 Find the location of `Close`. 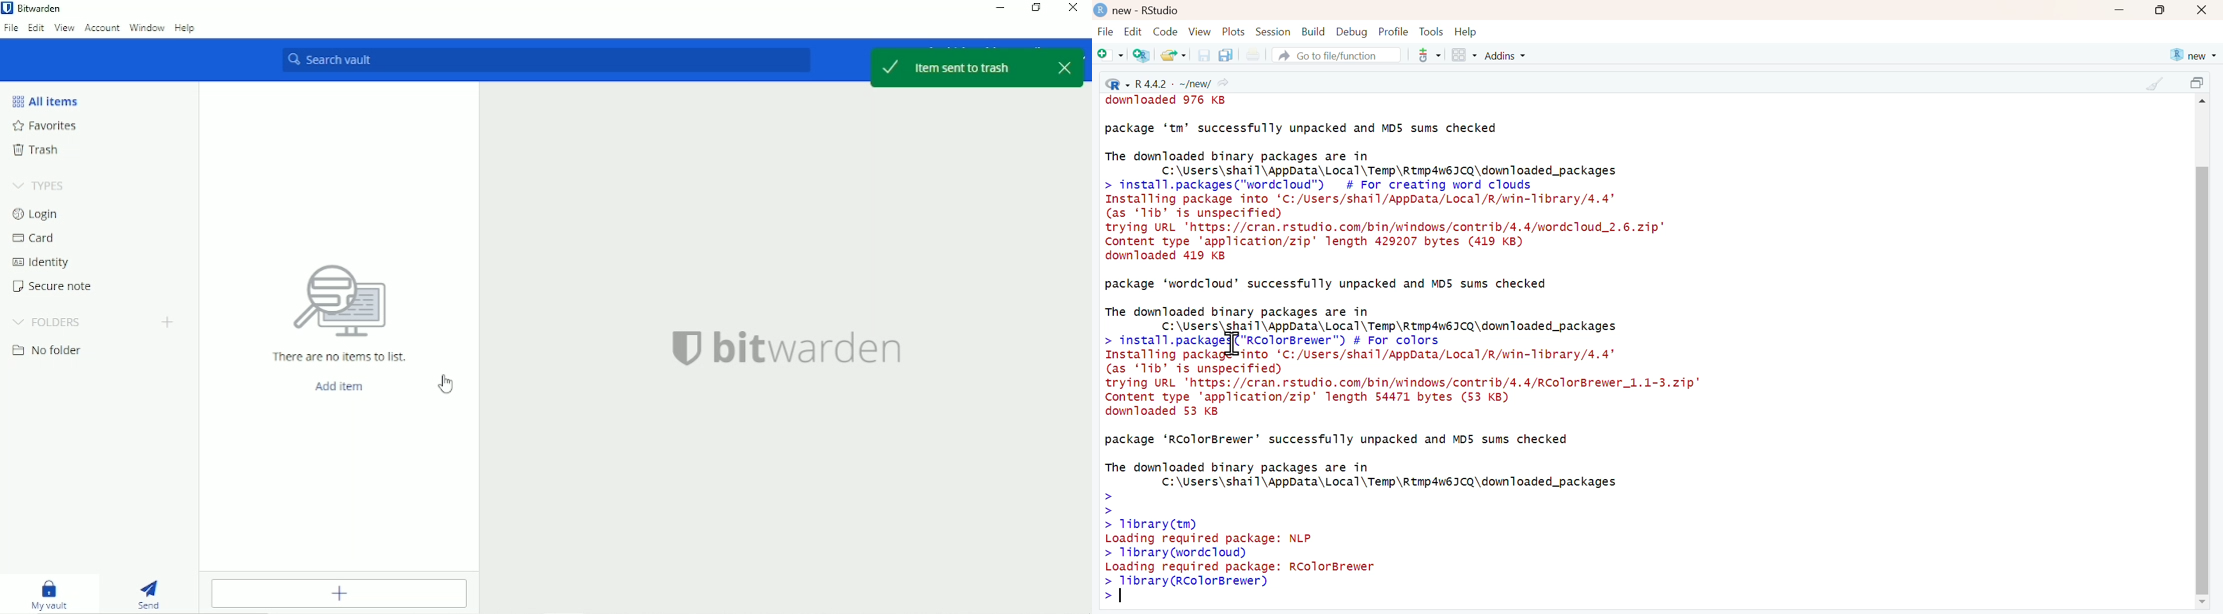

Close is located at coordinates (1072, 8).